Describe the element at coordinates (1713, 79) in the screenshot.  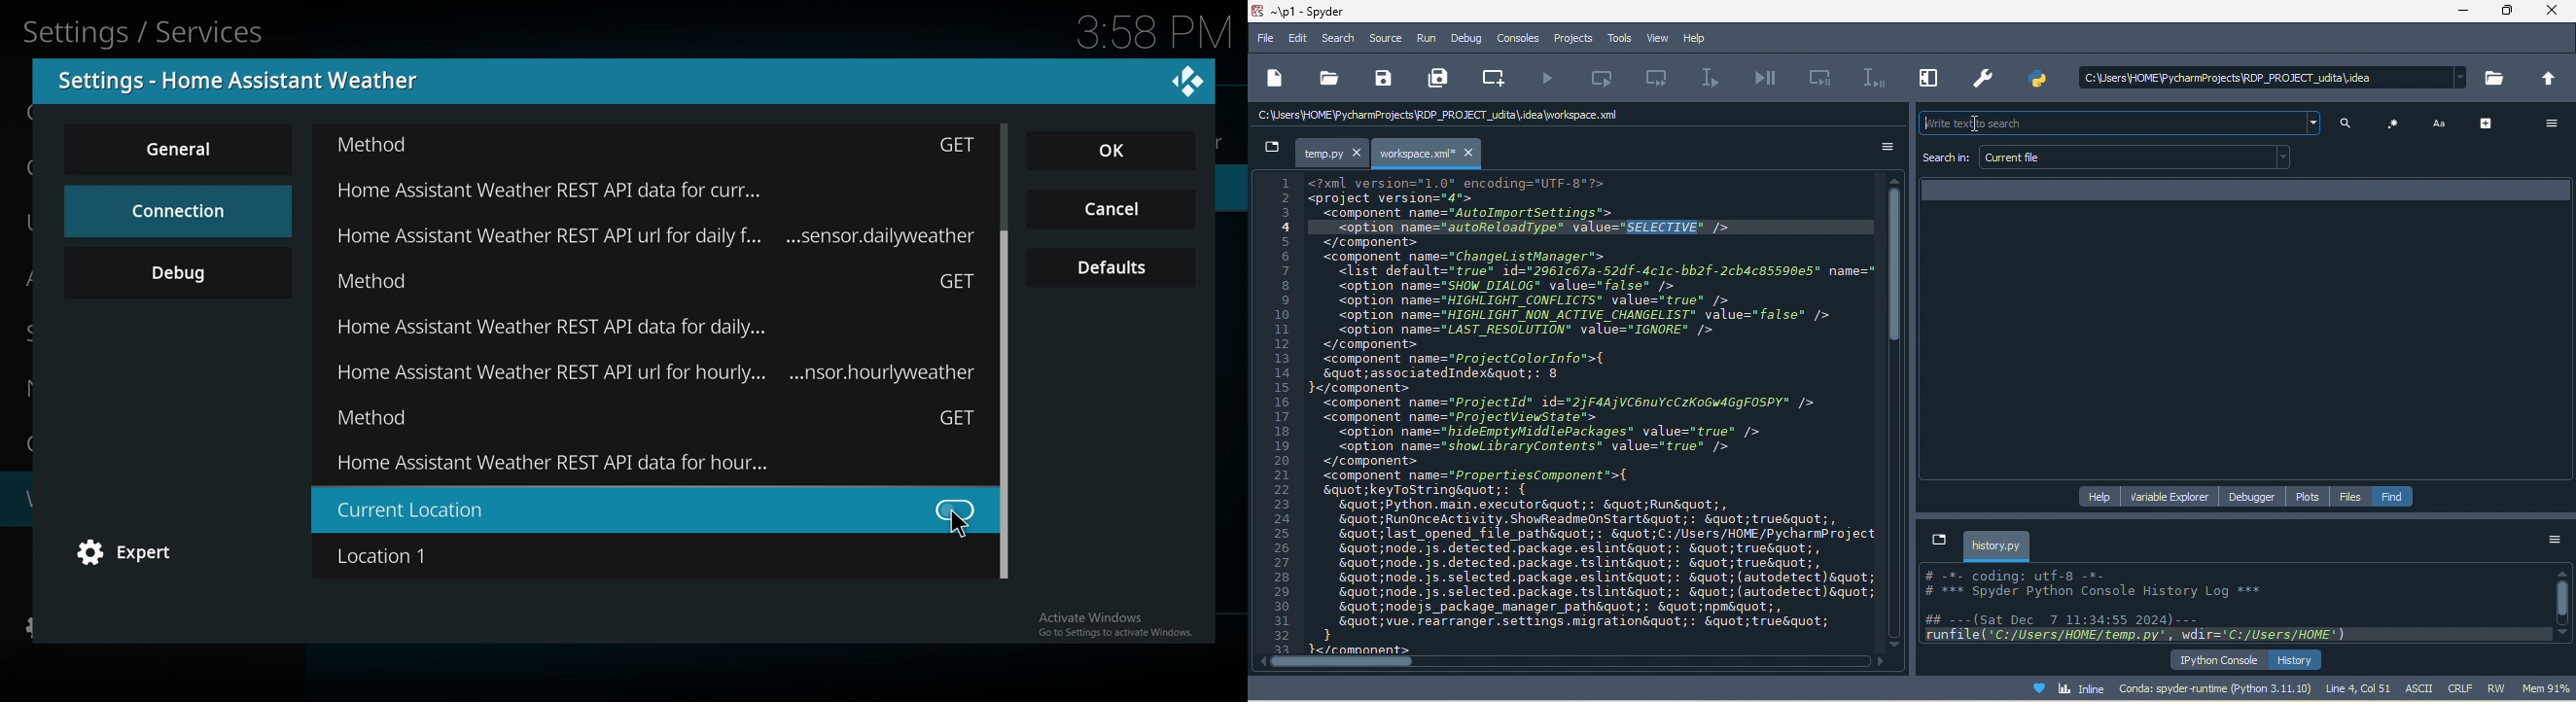
I see `current line` at that location.